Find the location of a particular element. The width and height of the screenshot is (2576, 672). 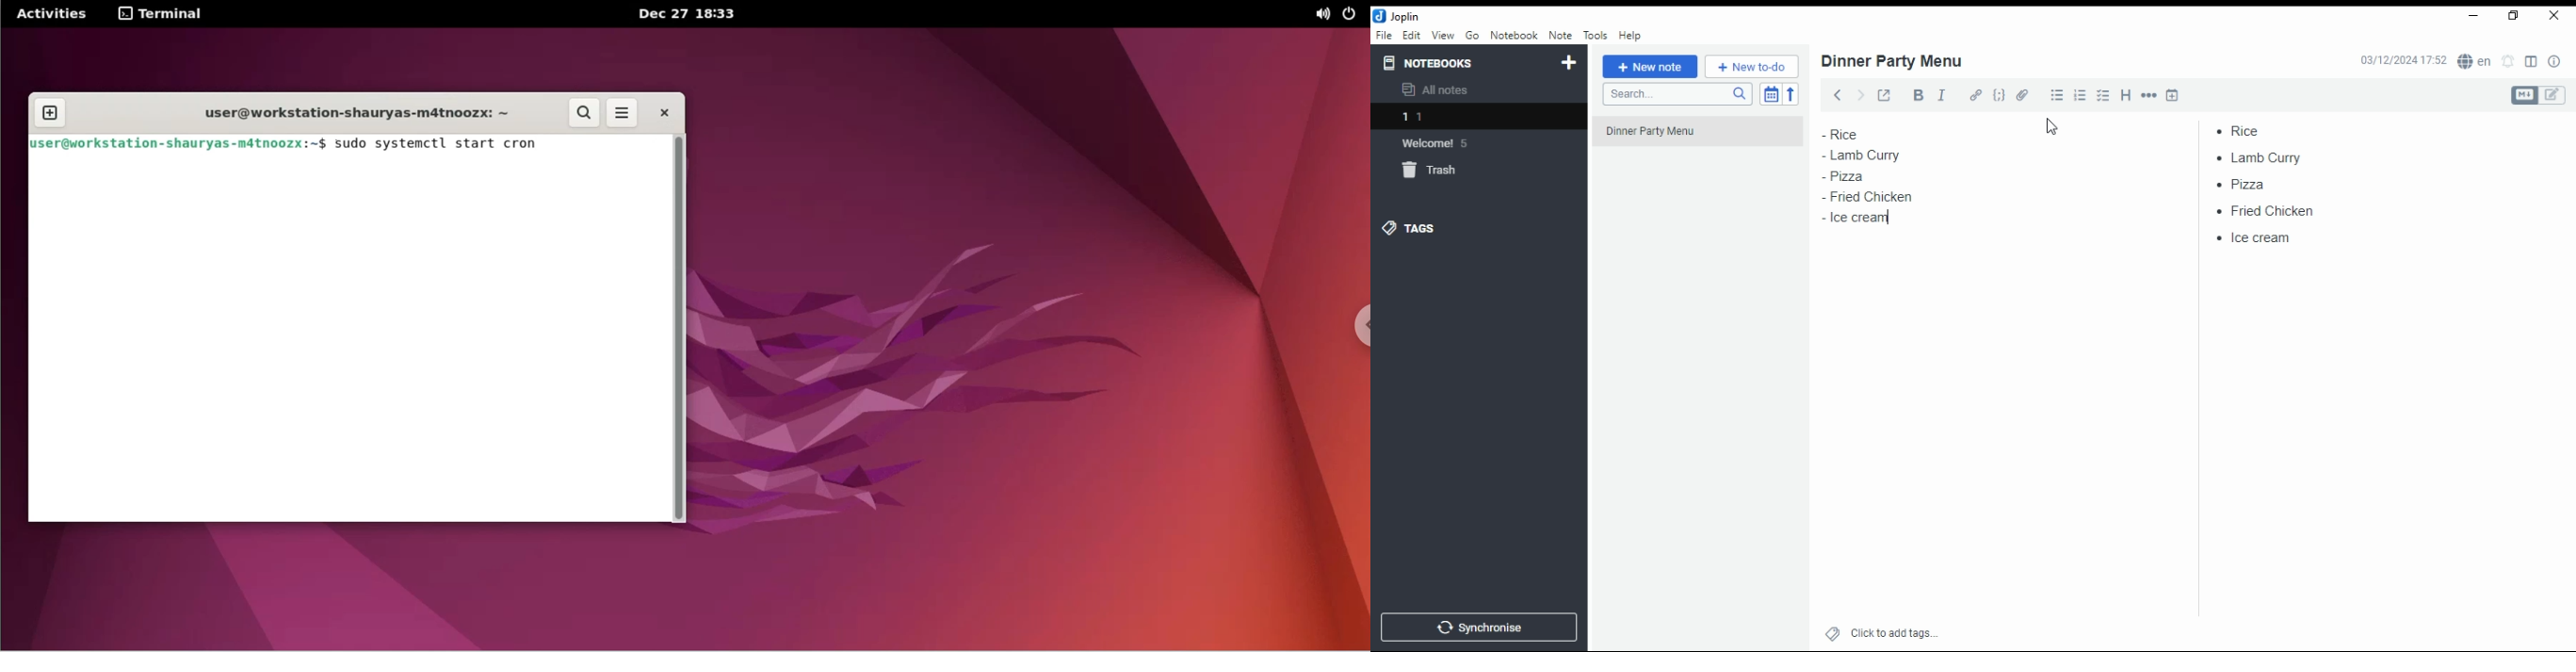

set alarm is located at coordinates (2508, 61).